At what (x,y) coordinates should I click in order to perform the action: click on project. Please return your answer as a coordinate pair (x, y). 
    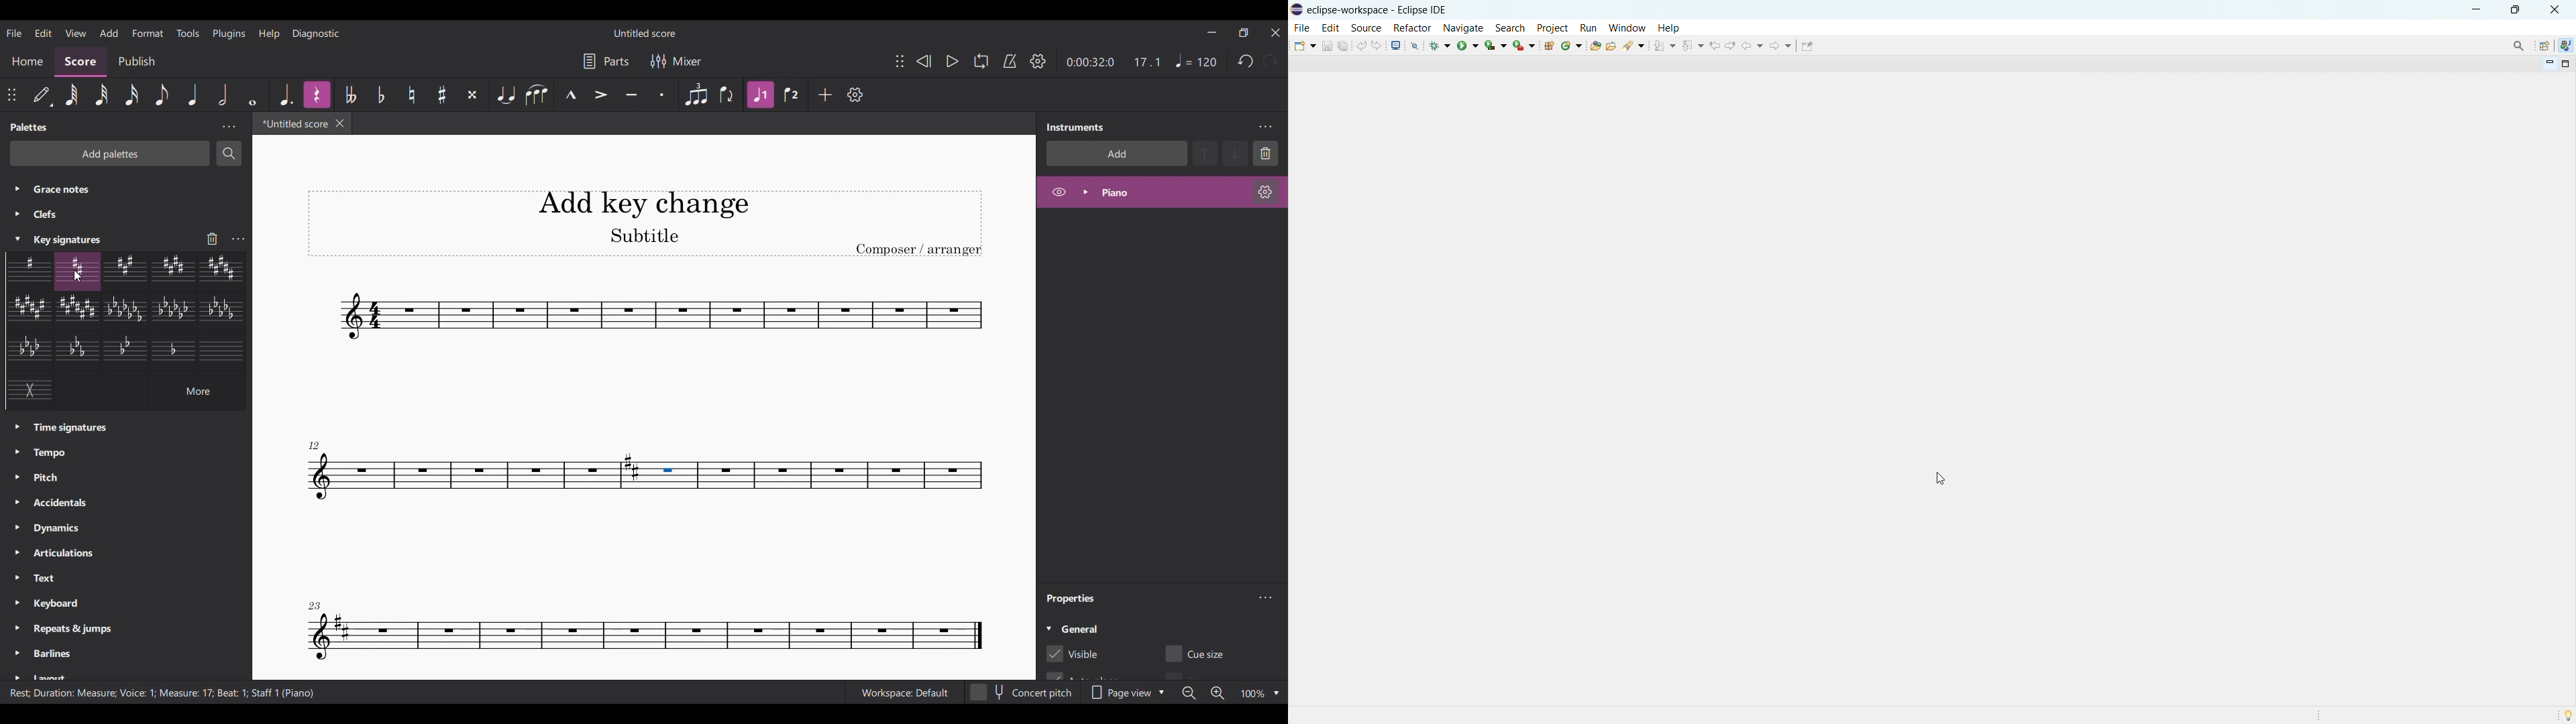
    Looking at the image, I should click on (1553, 27).